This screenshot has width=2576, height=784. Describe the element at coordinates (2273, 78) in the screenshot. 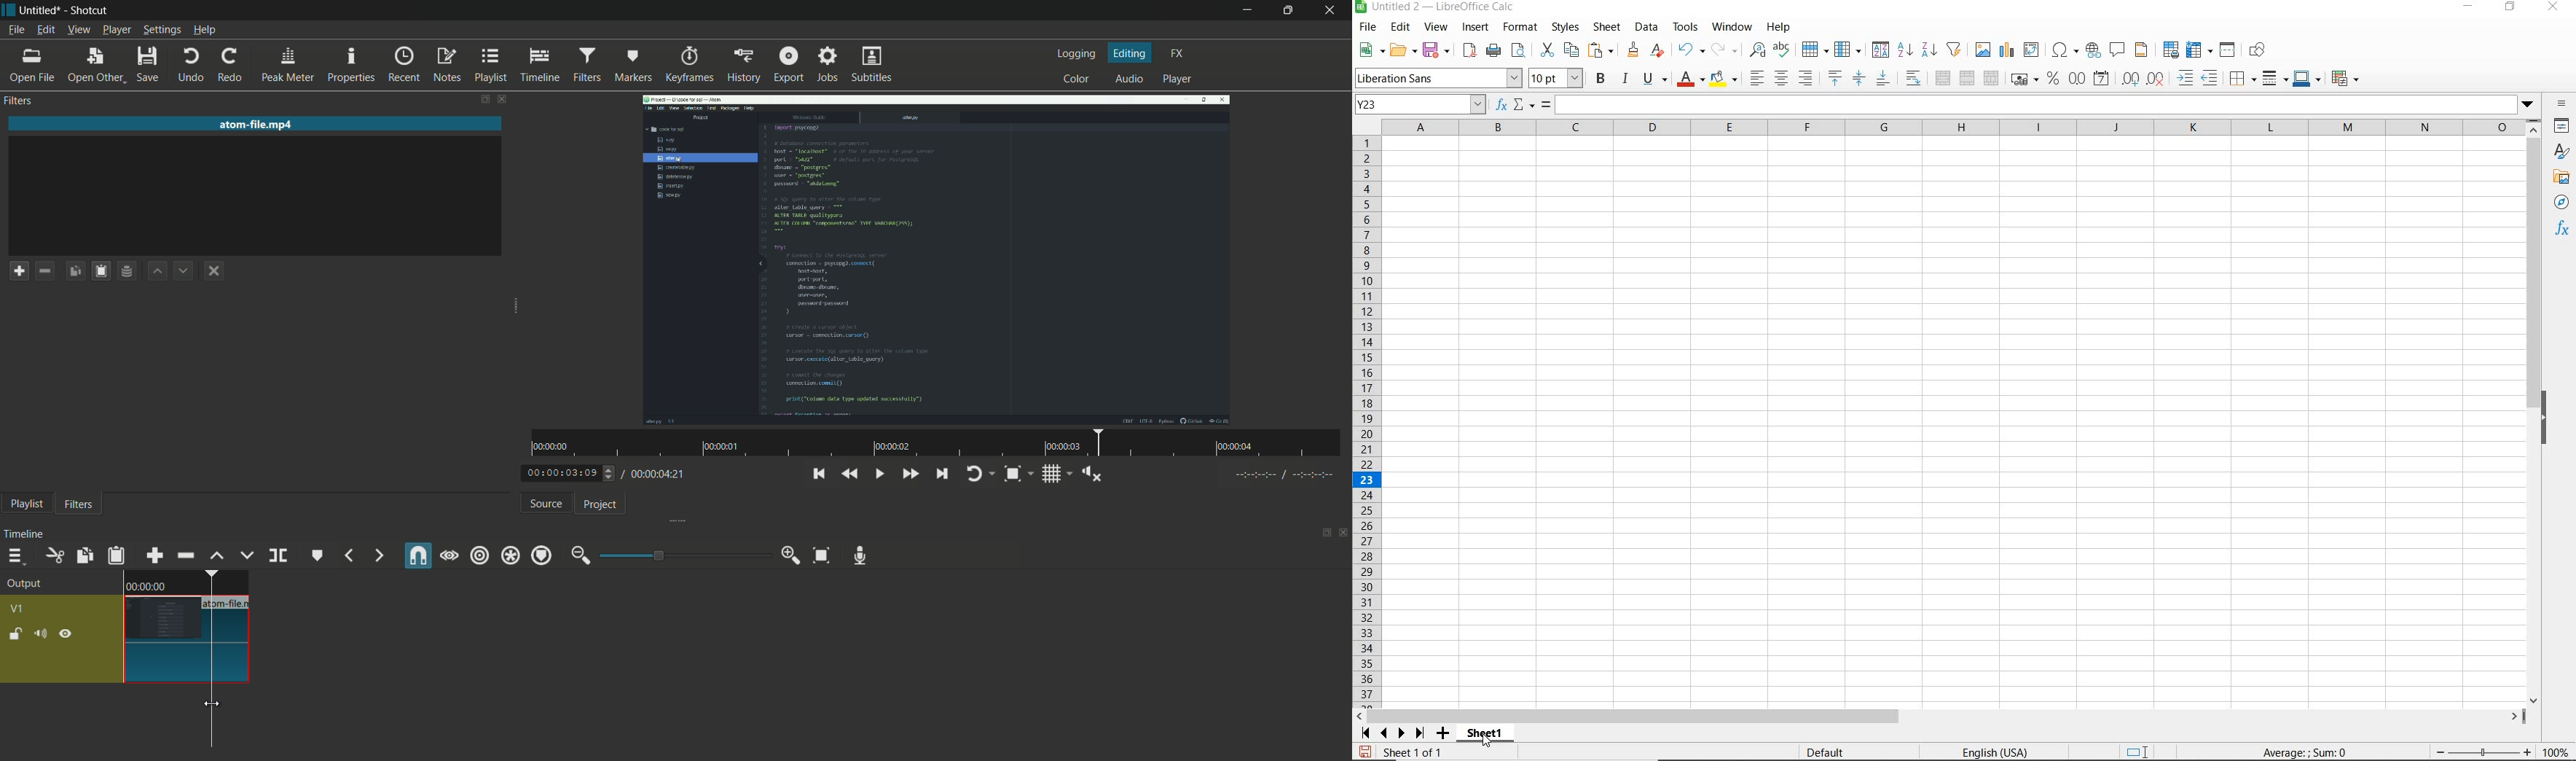

I see `BORDER STYLE` at that location.